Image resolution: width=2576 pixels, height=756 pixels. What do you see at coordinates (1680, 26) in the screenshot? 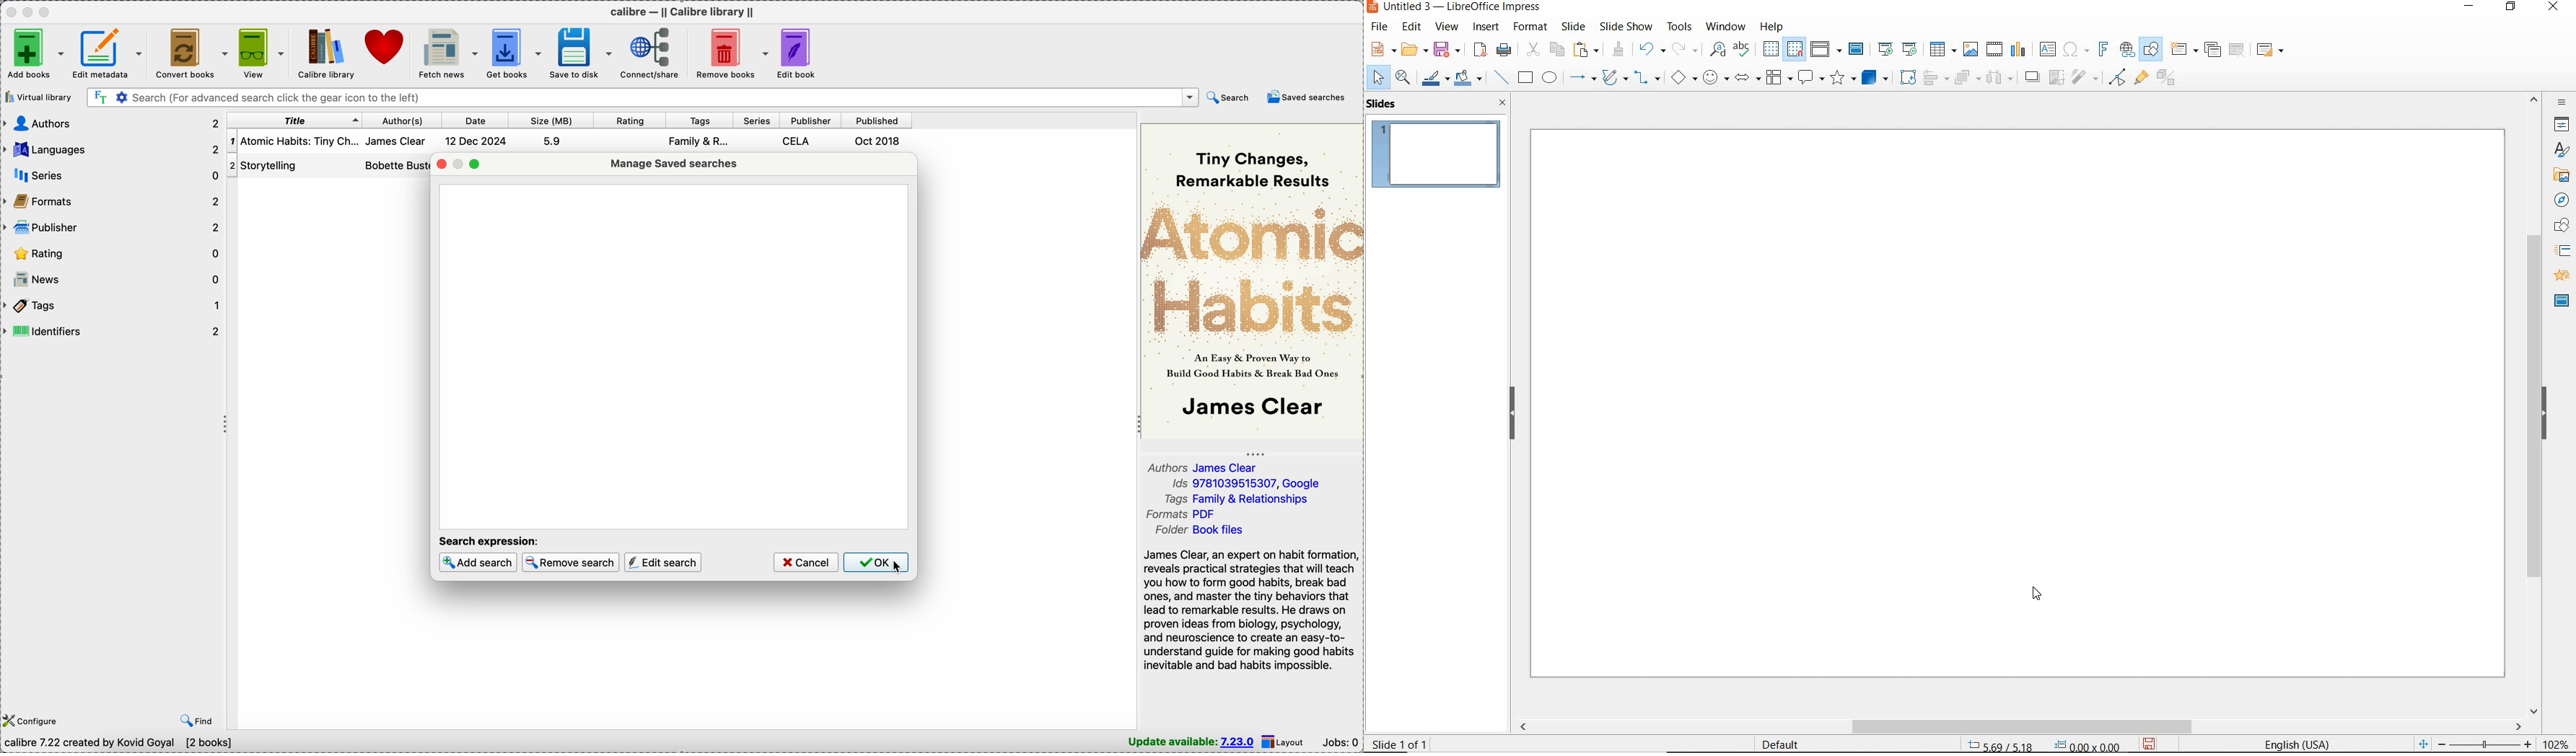
I see `TOOLS` at bounding box center [1680, 26].